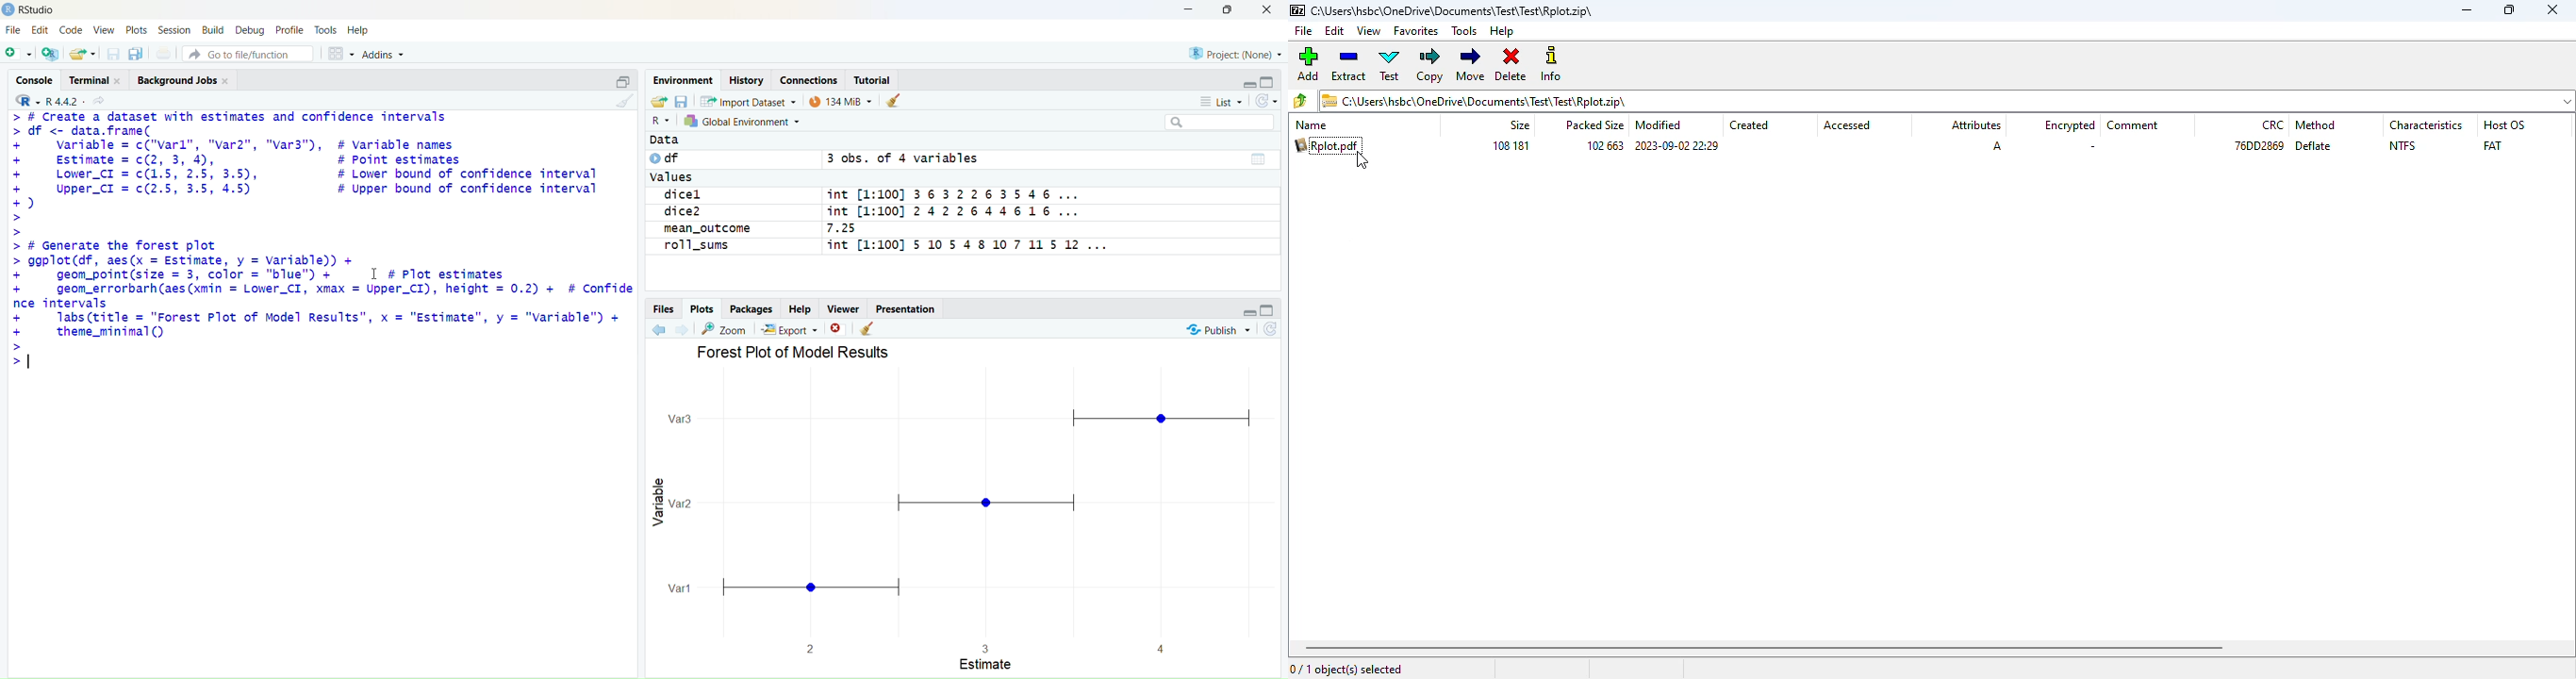  Describe the element at coordinates (1270, 311) in the screenshot. I see `maximize` at that location.